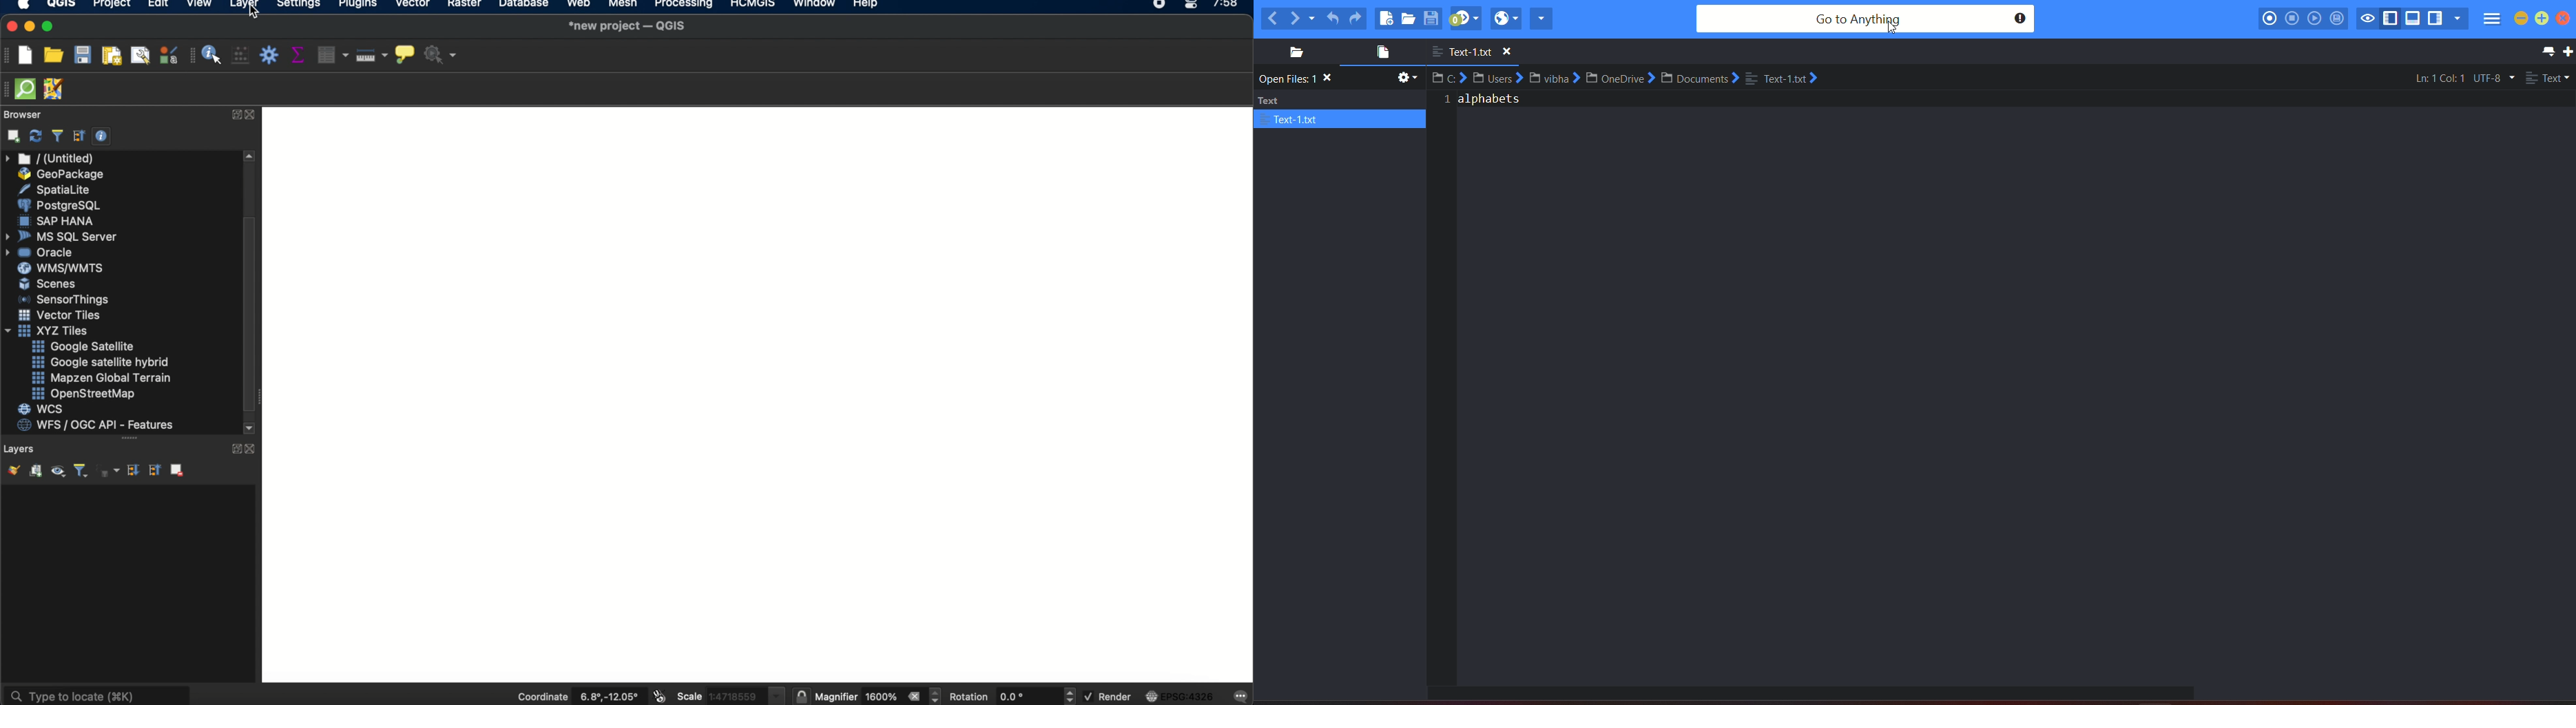 This screenshot has height=728, width=2576. I want to click on new paint layout, so click(110, 57).